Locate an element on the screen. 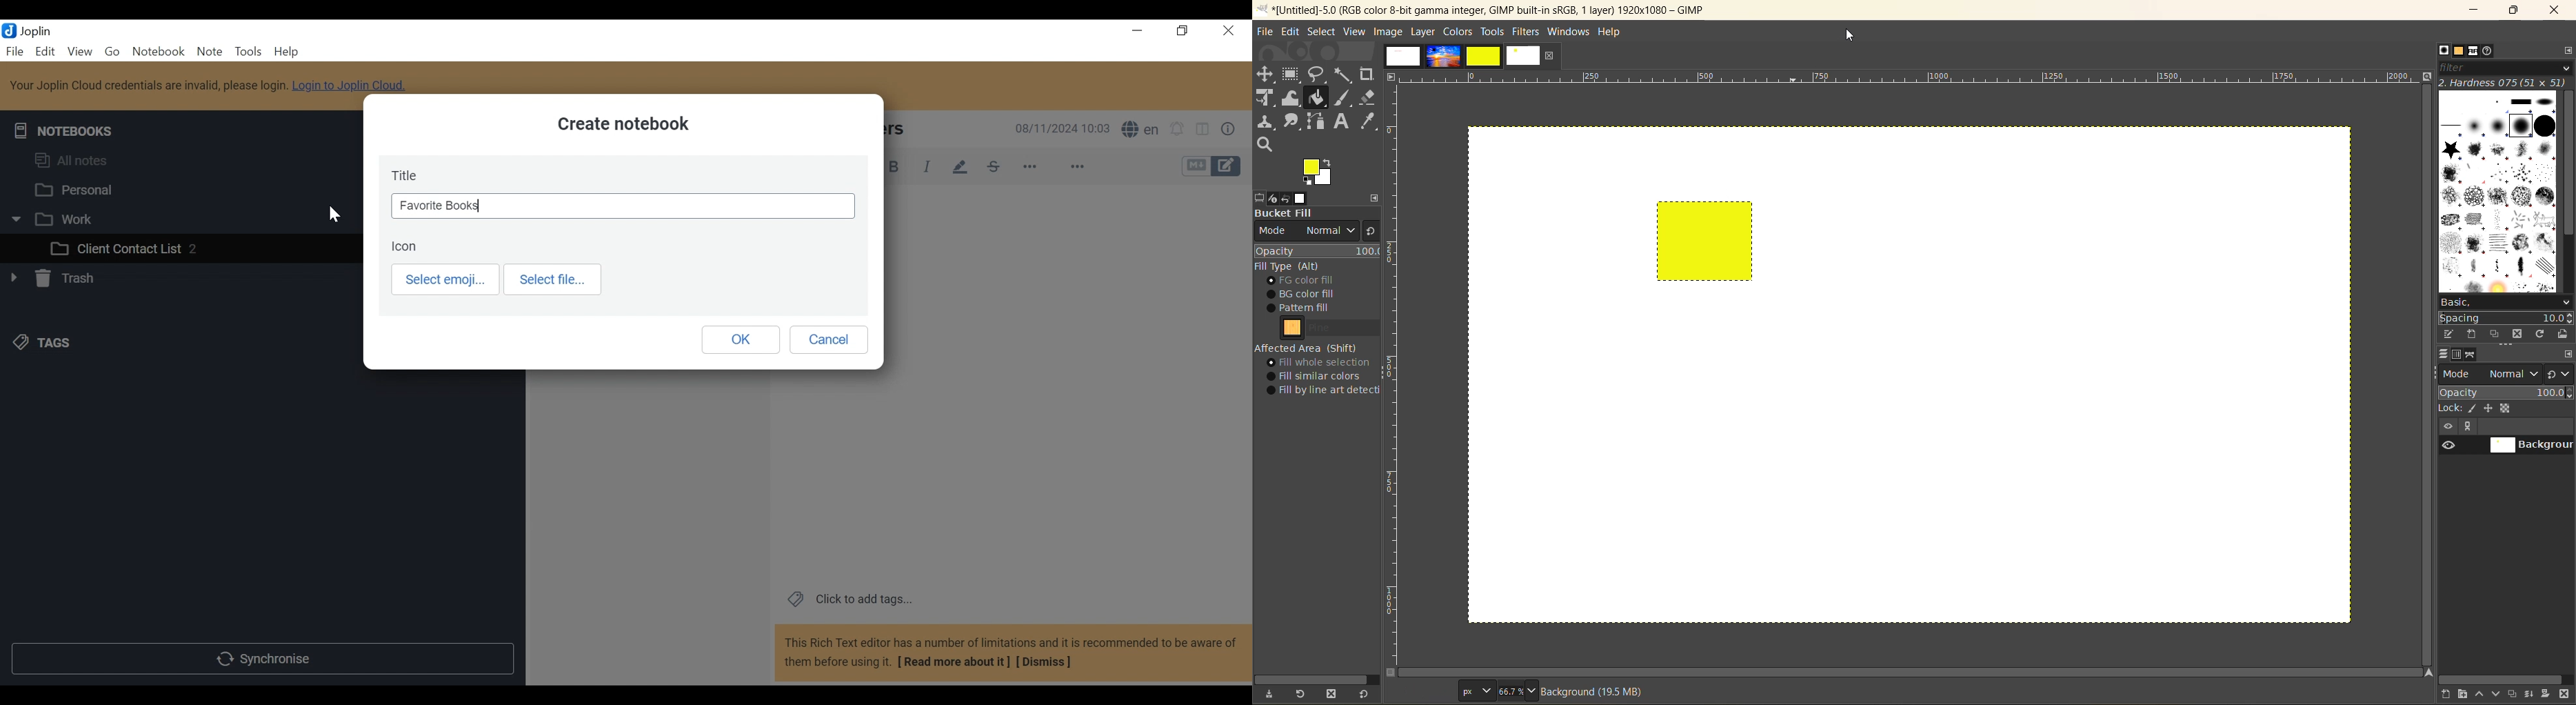 Image resolution: width=2576 pixels, height=728 pixels. File is located at coordinates (15, 50).